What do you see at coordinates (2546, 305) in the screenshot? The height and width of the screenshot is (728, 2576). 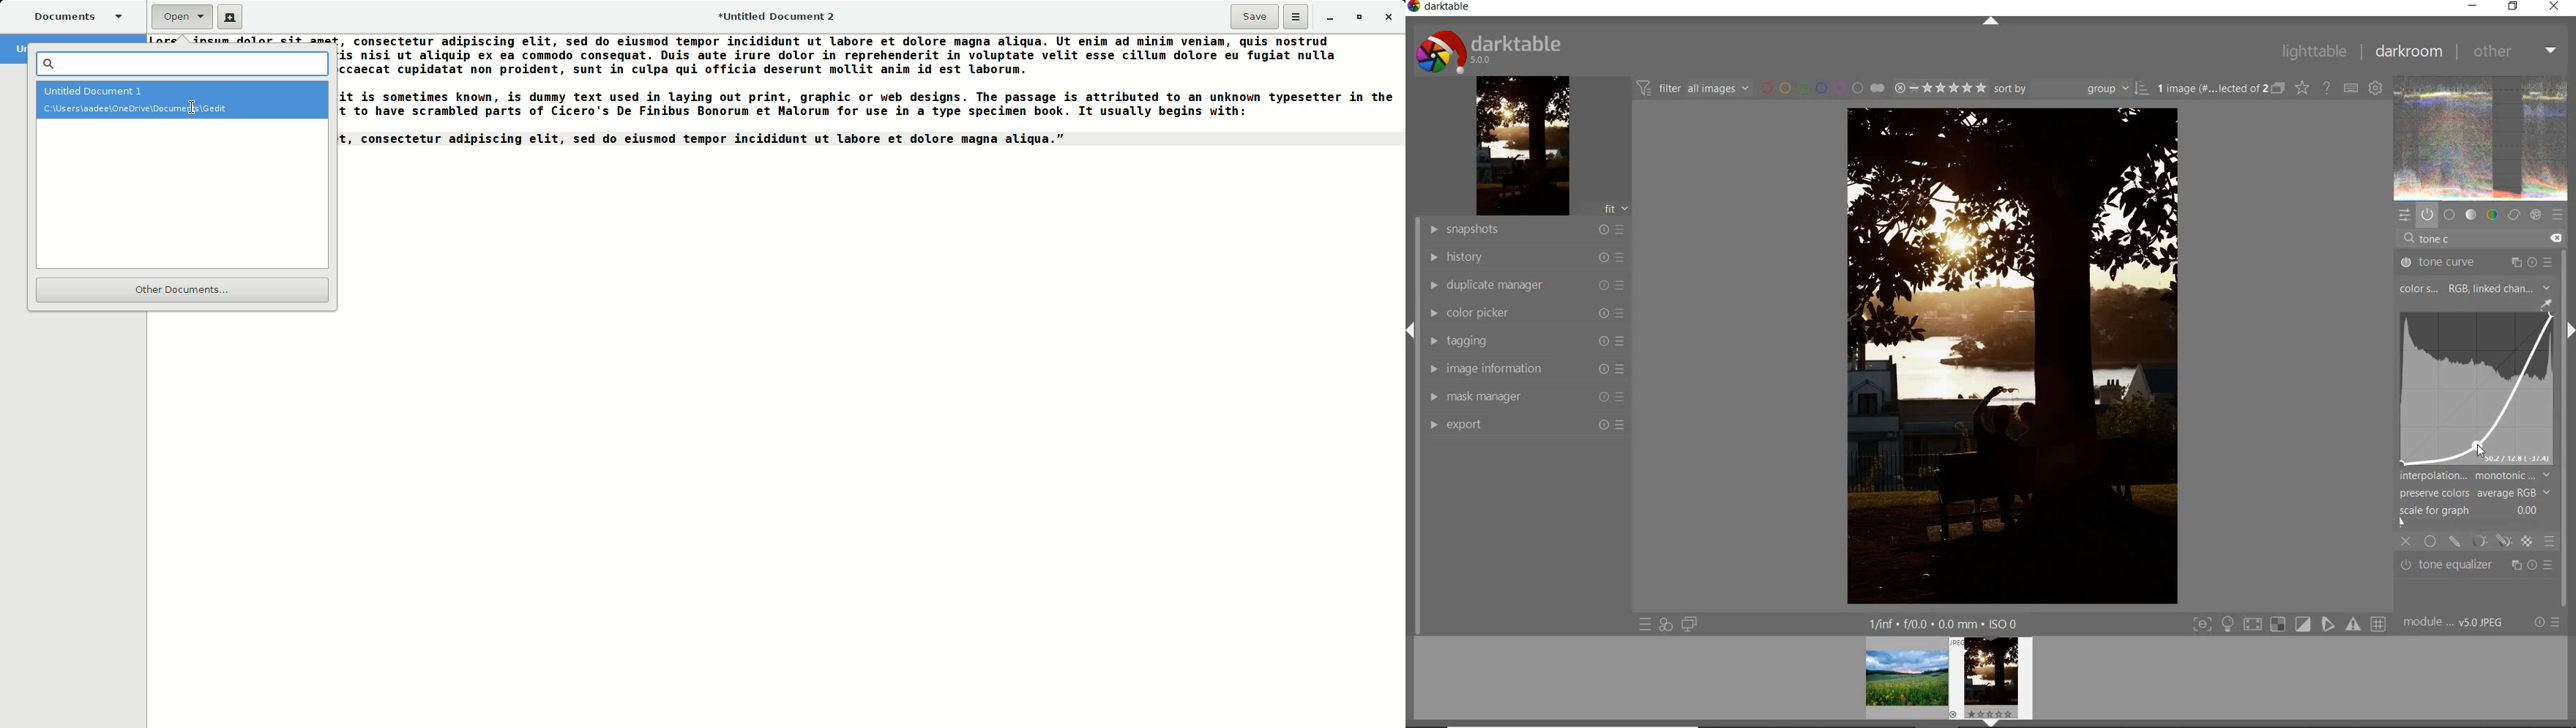 I see `picker tool` at bounding box center [2546, 305].